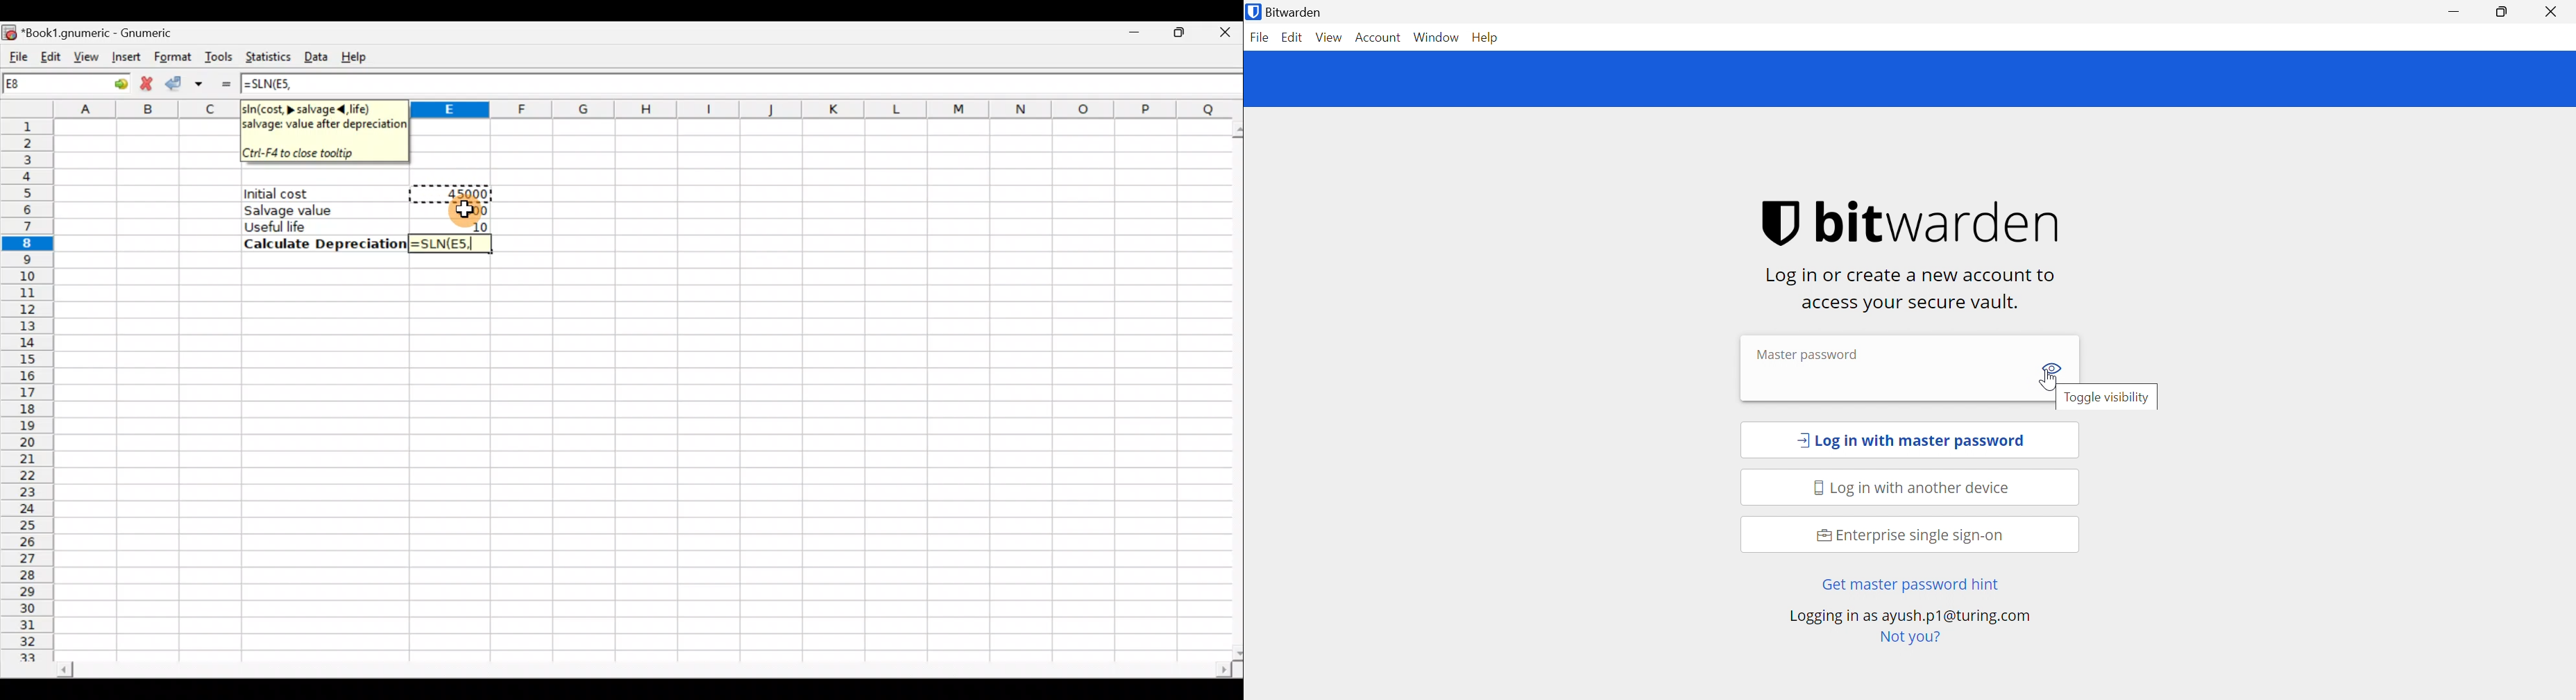 The width and height of the screenshot is (2576, 700). Describe the element at coordinates (1172, 35) in the screenshot. I see `Maximize` at that location.